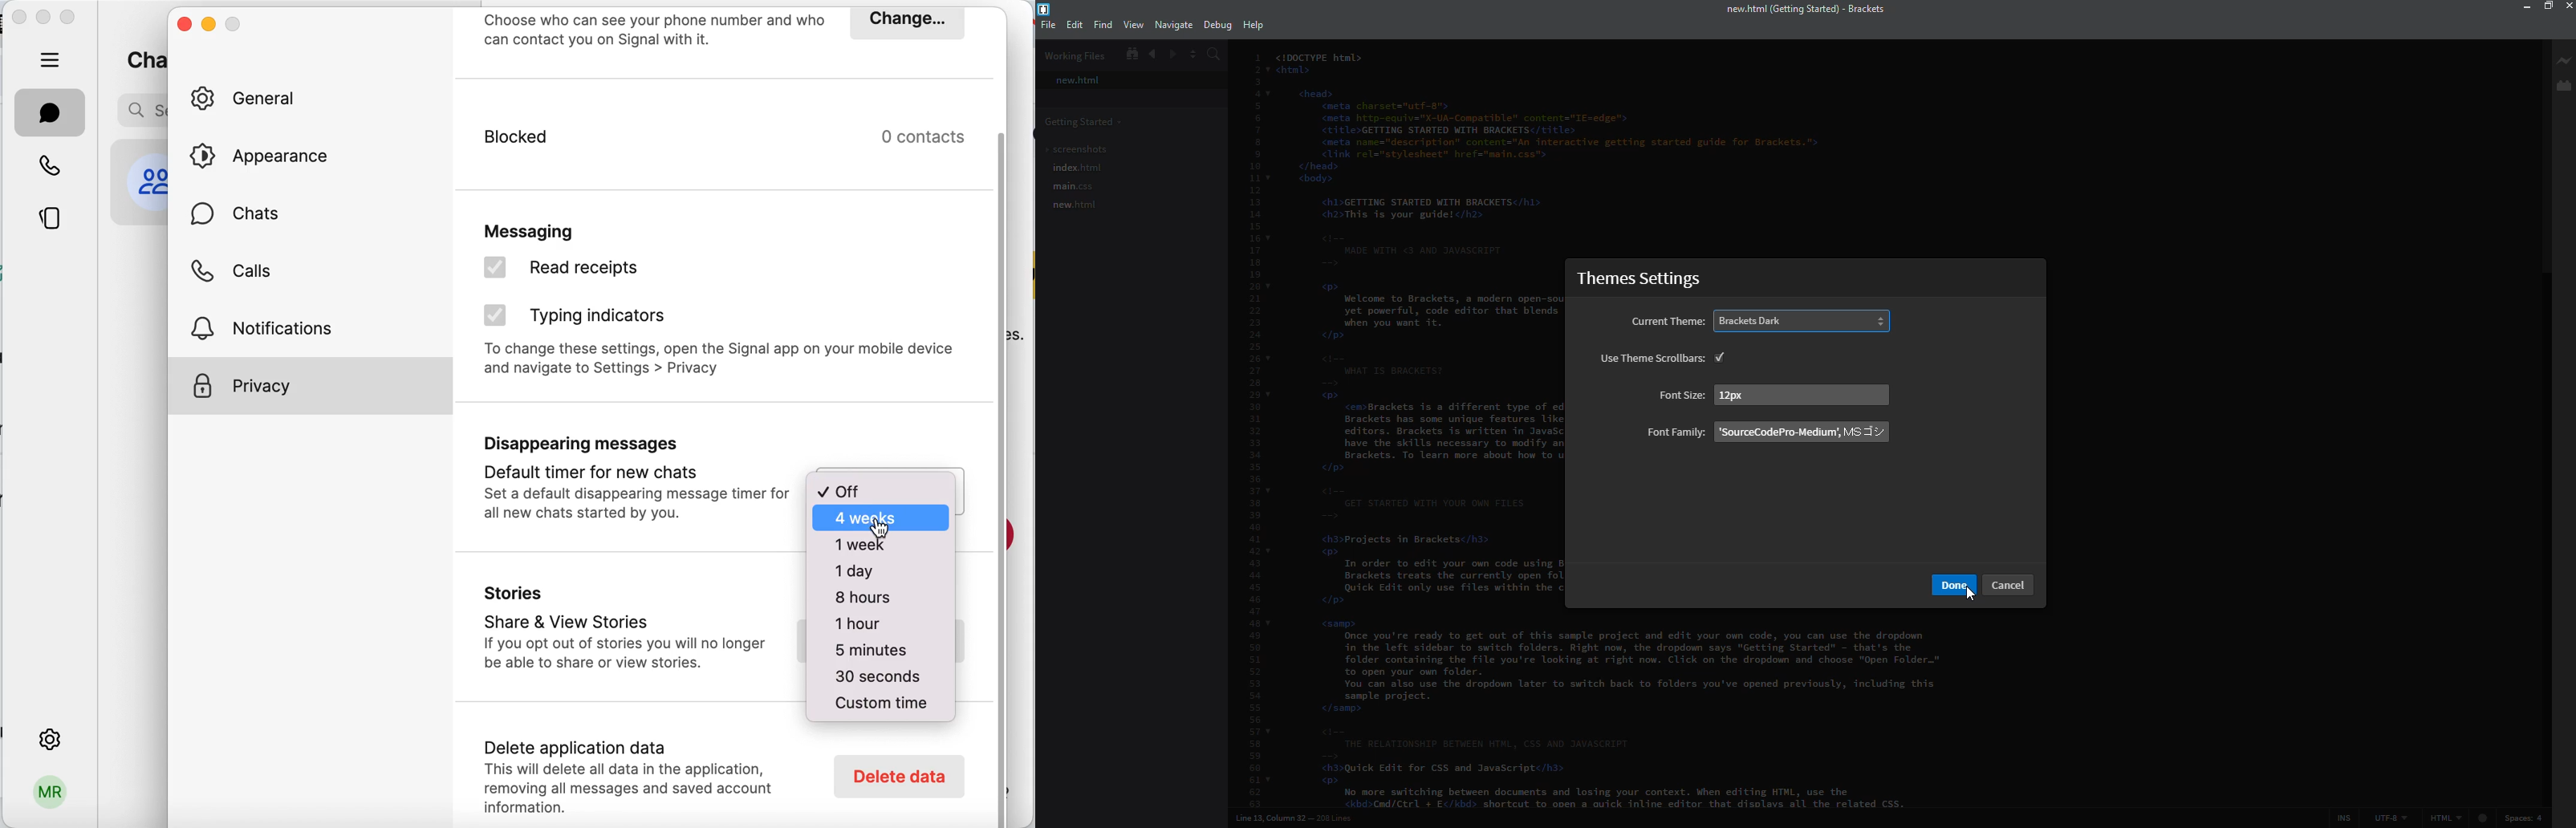 This screenshot has height=840, width=2576. I want to click on 1 hour, so click(865, 627).